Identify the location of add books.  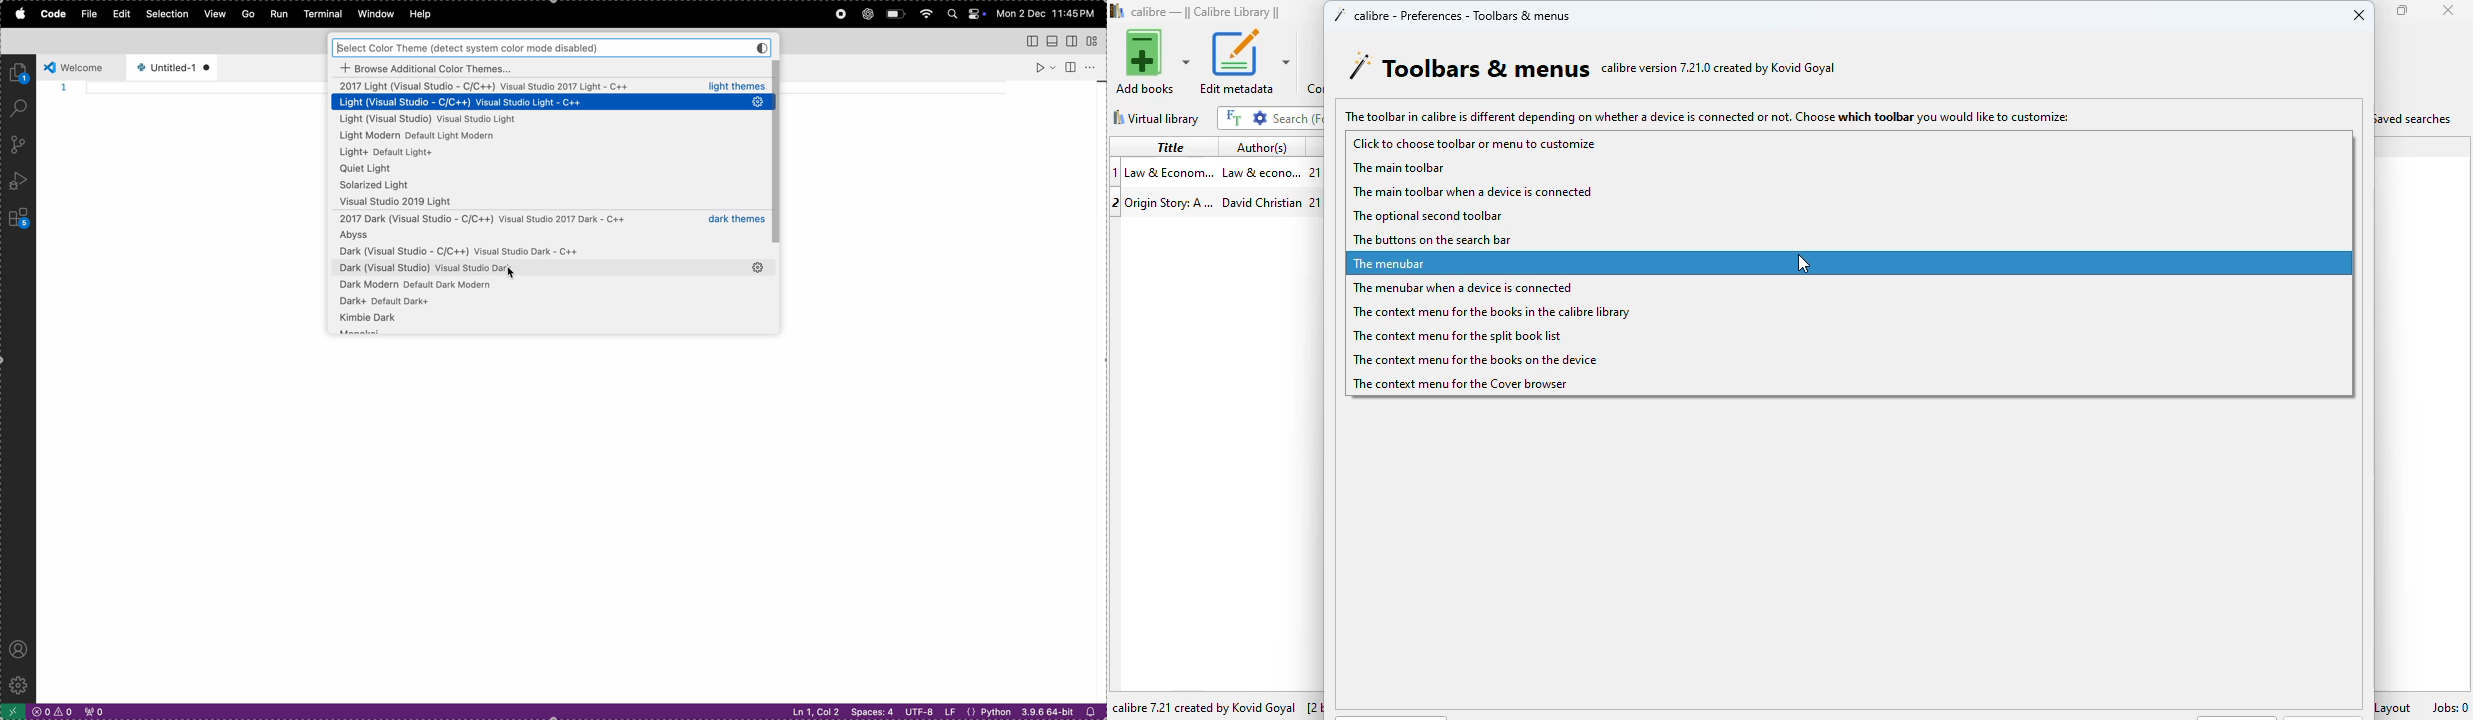
(1153, 61).